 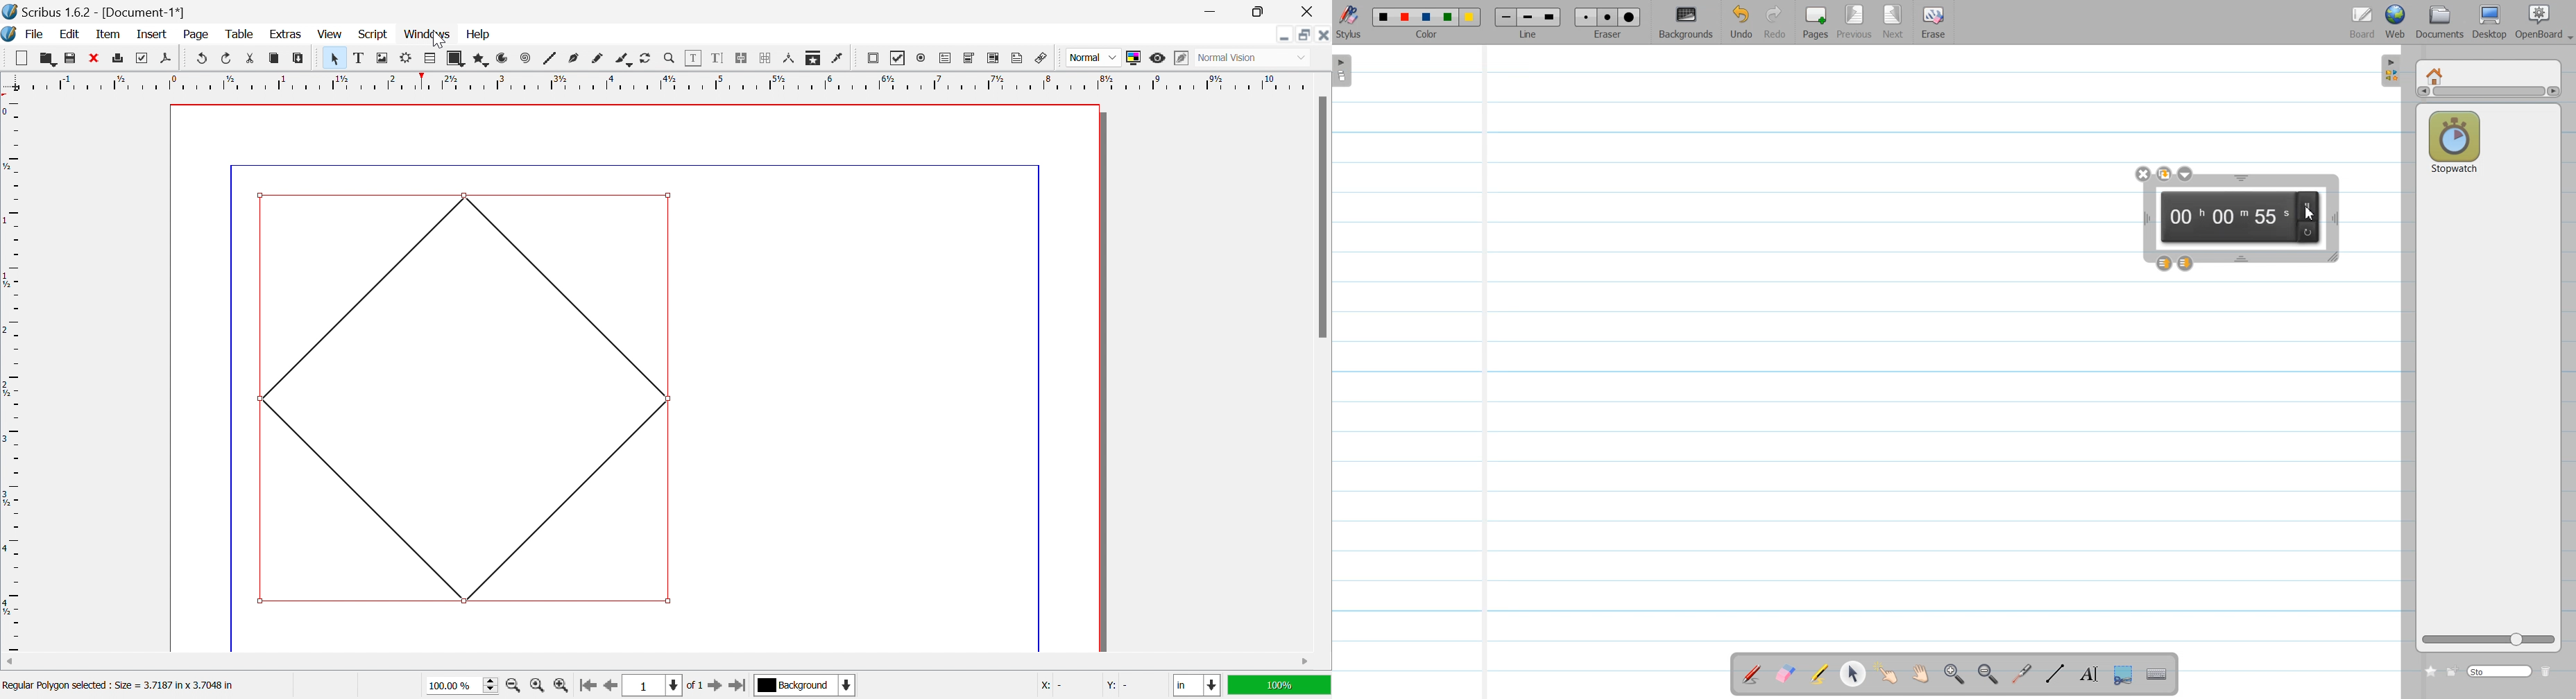 What do you see at coordinates (152, 33) in the screenshot?
I see `Insert` at bounding box center [152, 33].